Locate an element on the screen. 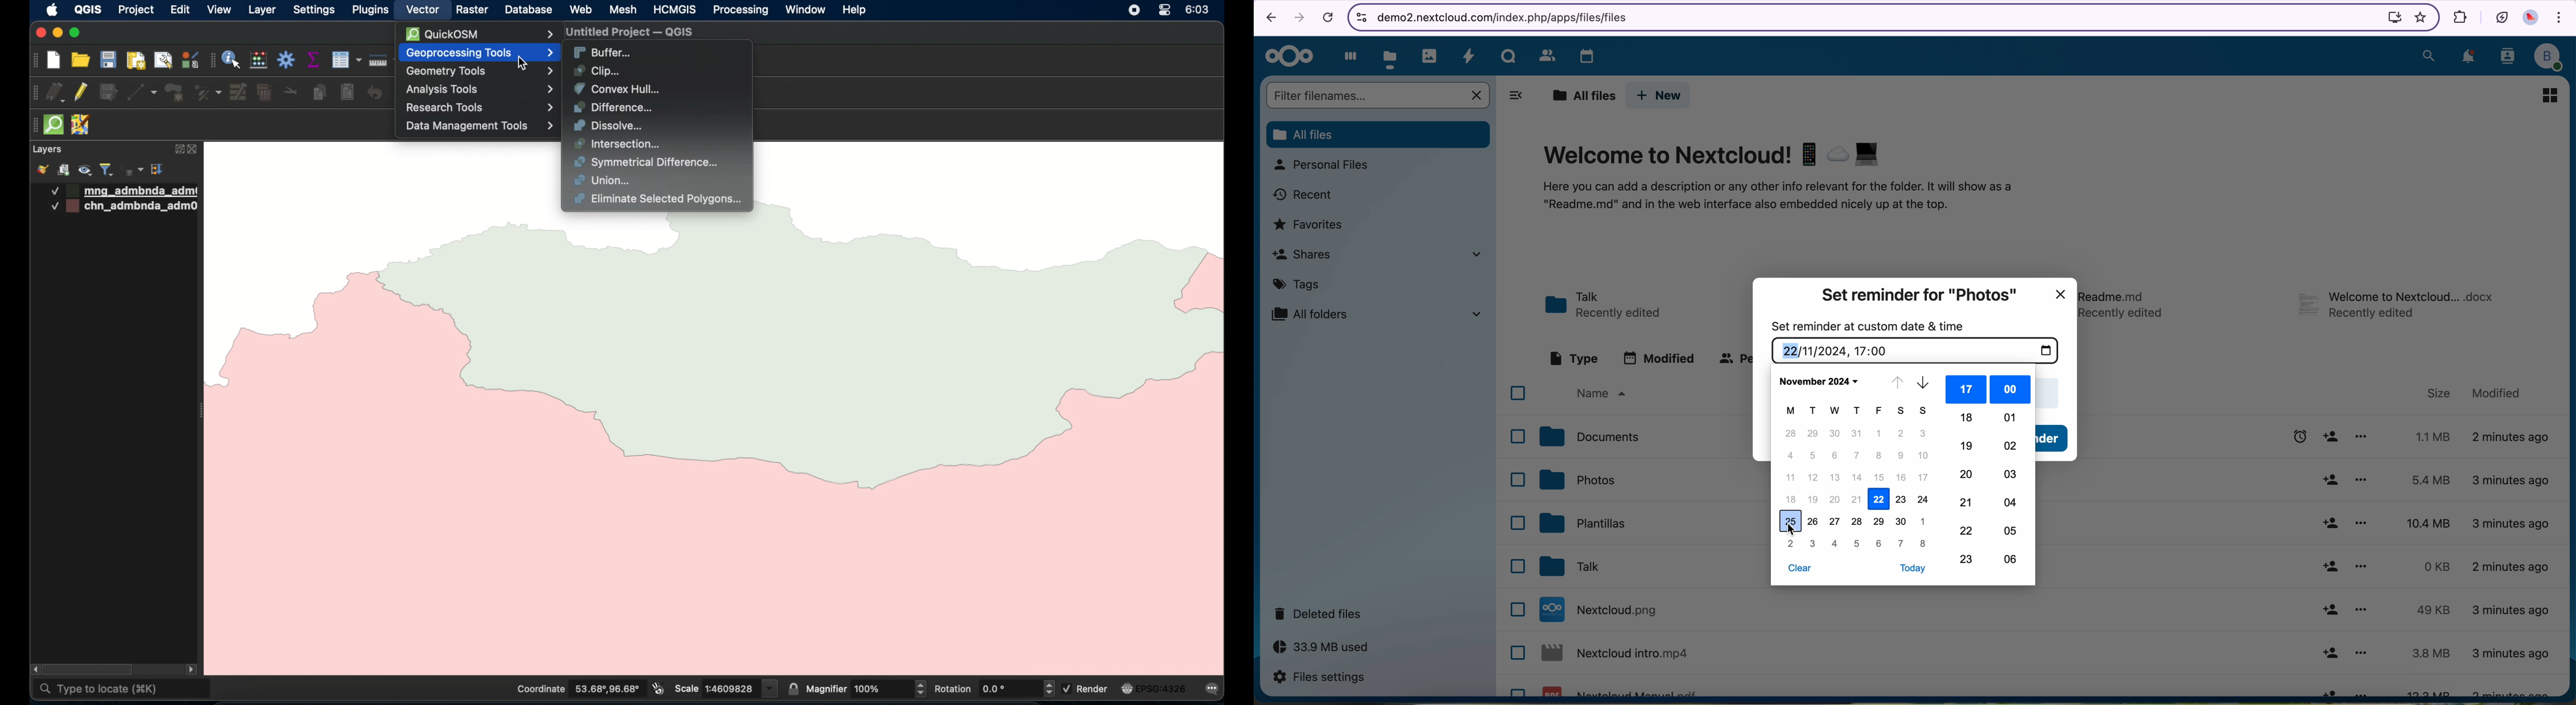 This screenshot has width=2576, height=728. toggle editing is located at coordinates (80, 91).